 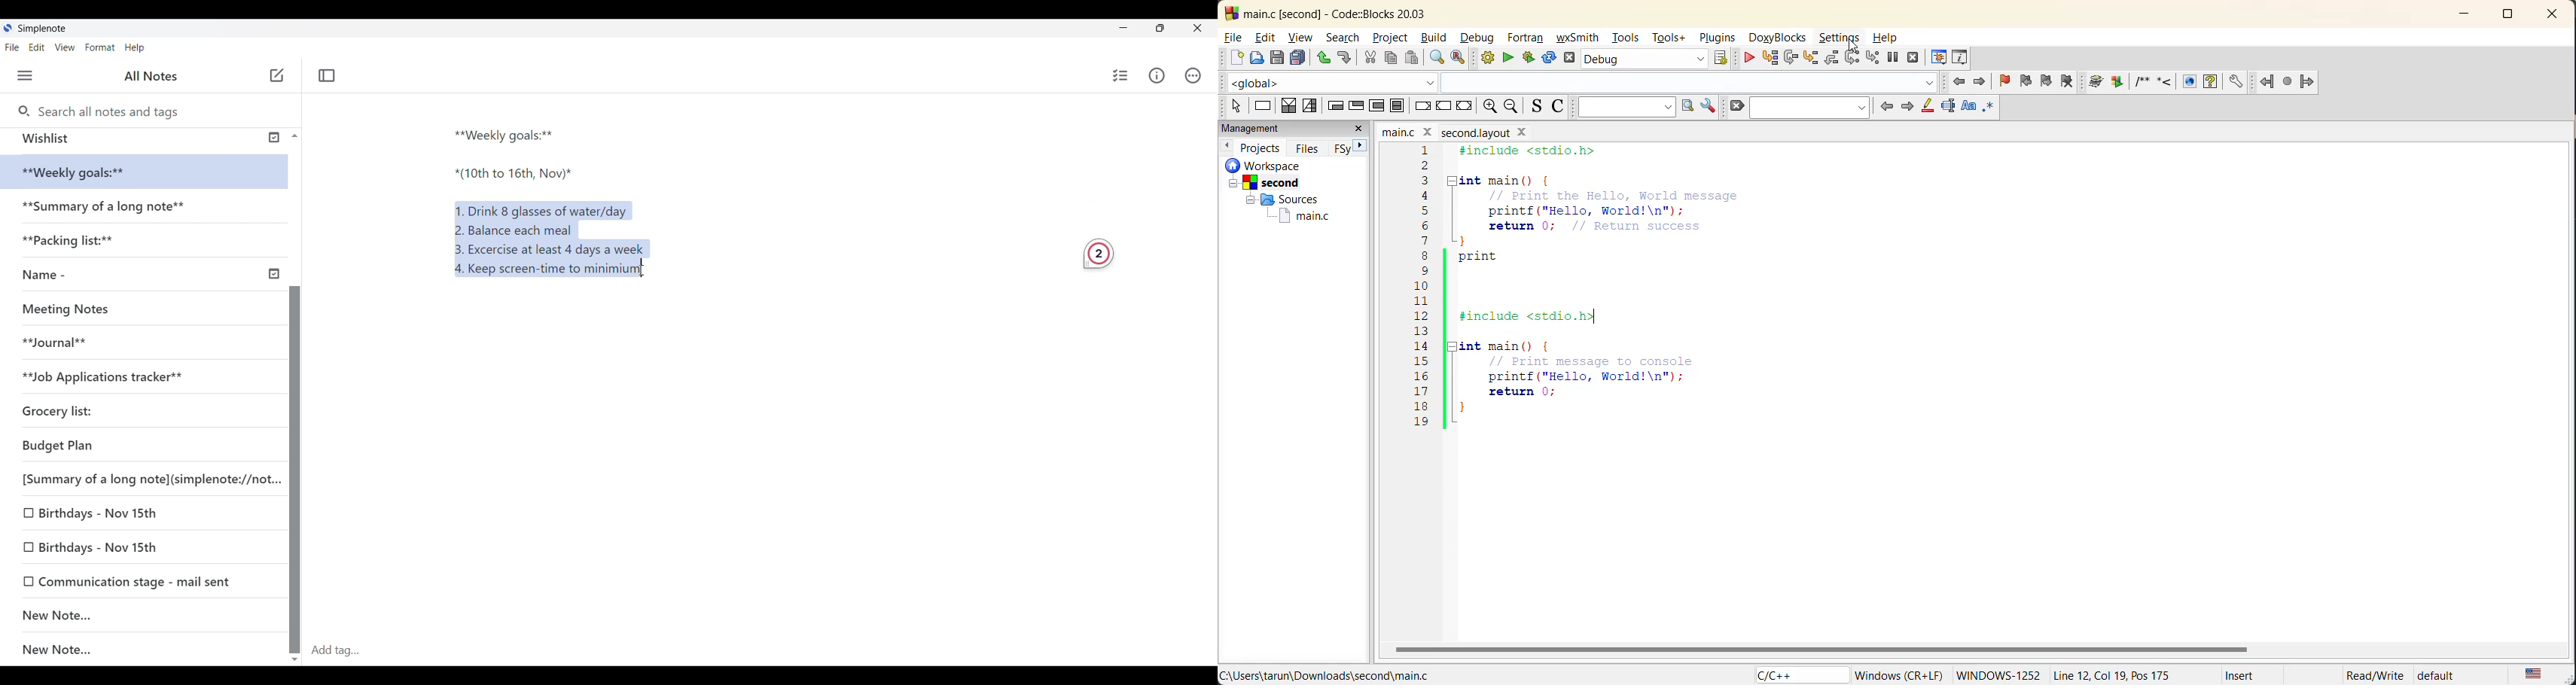 I want to click on clear, so click(x=1738, y=105).